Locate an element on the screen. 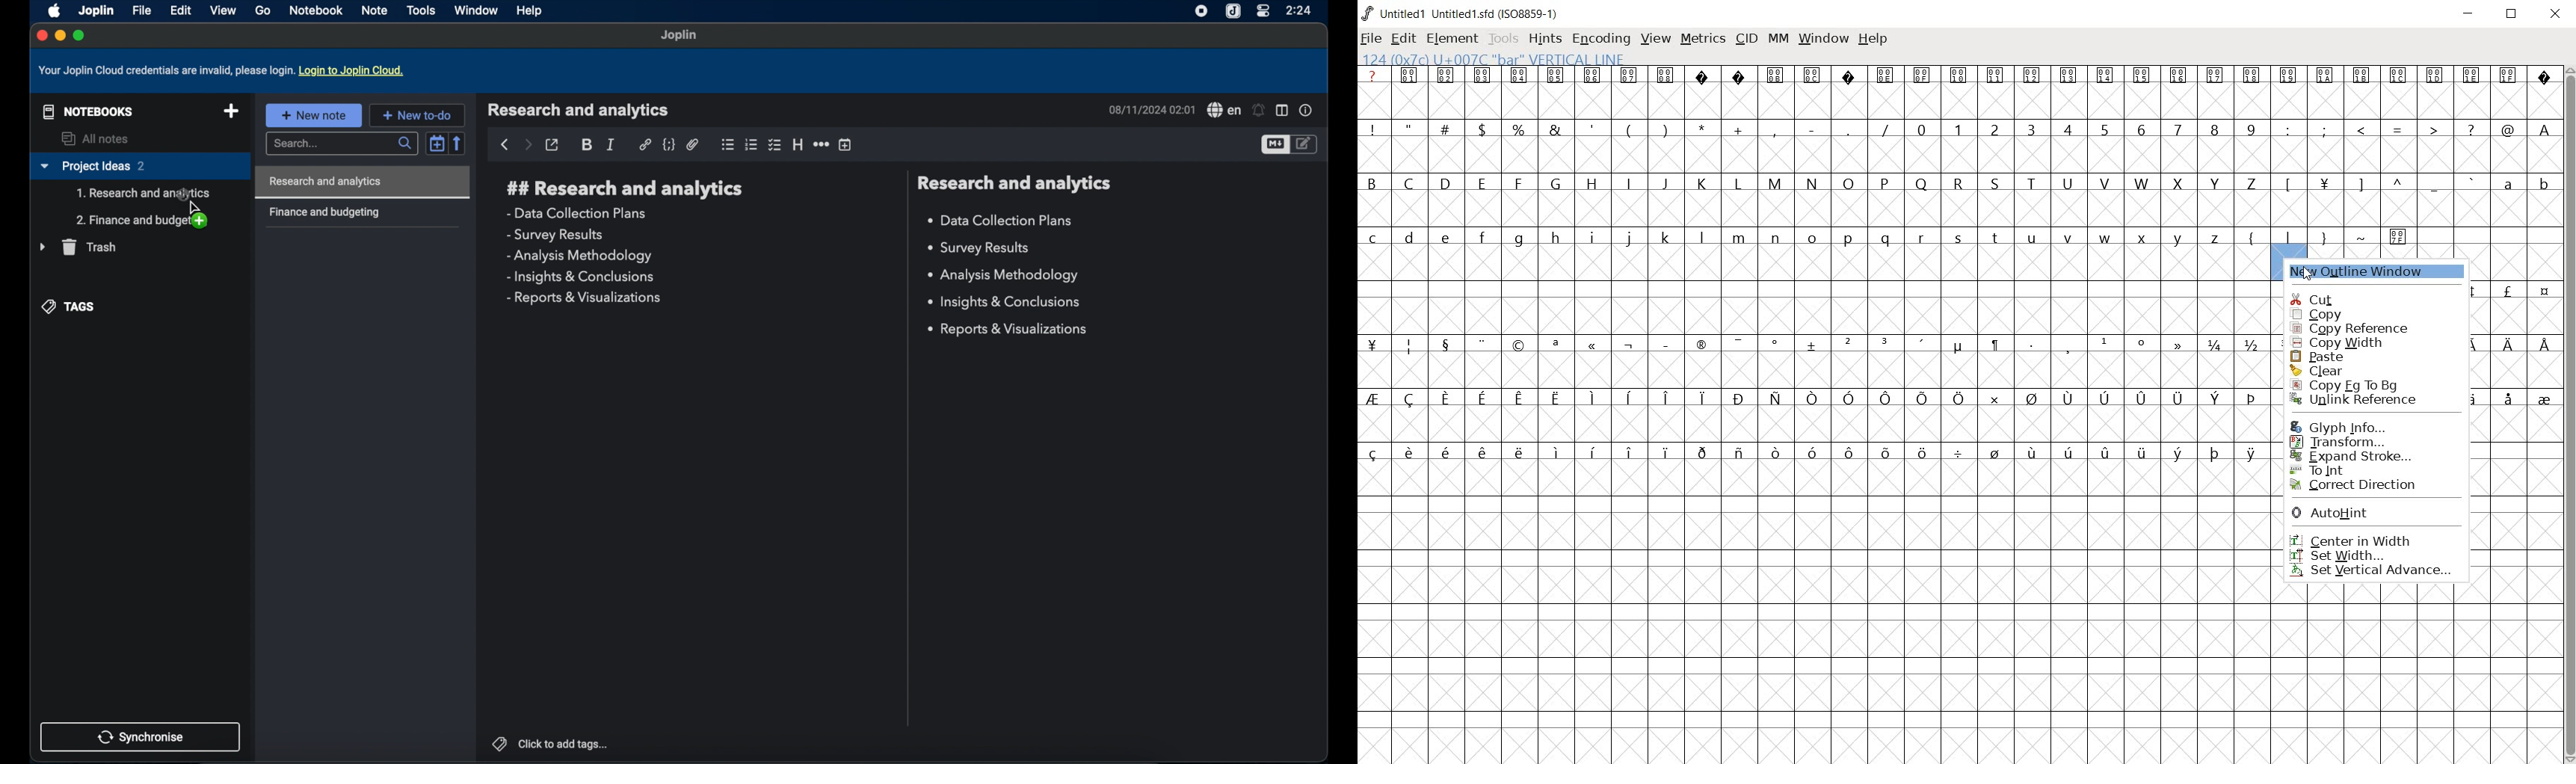 This screenshot has height=784, width=2576. Joplin is located at coordinates (680, 36).